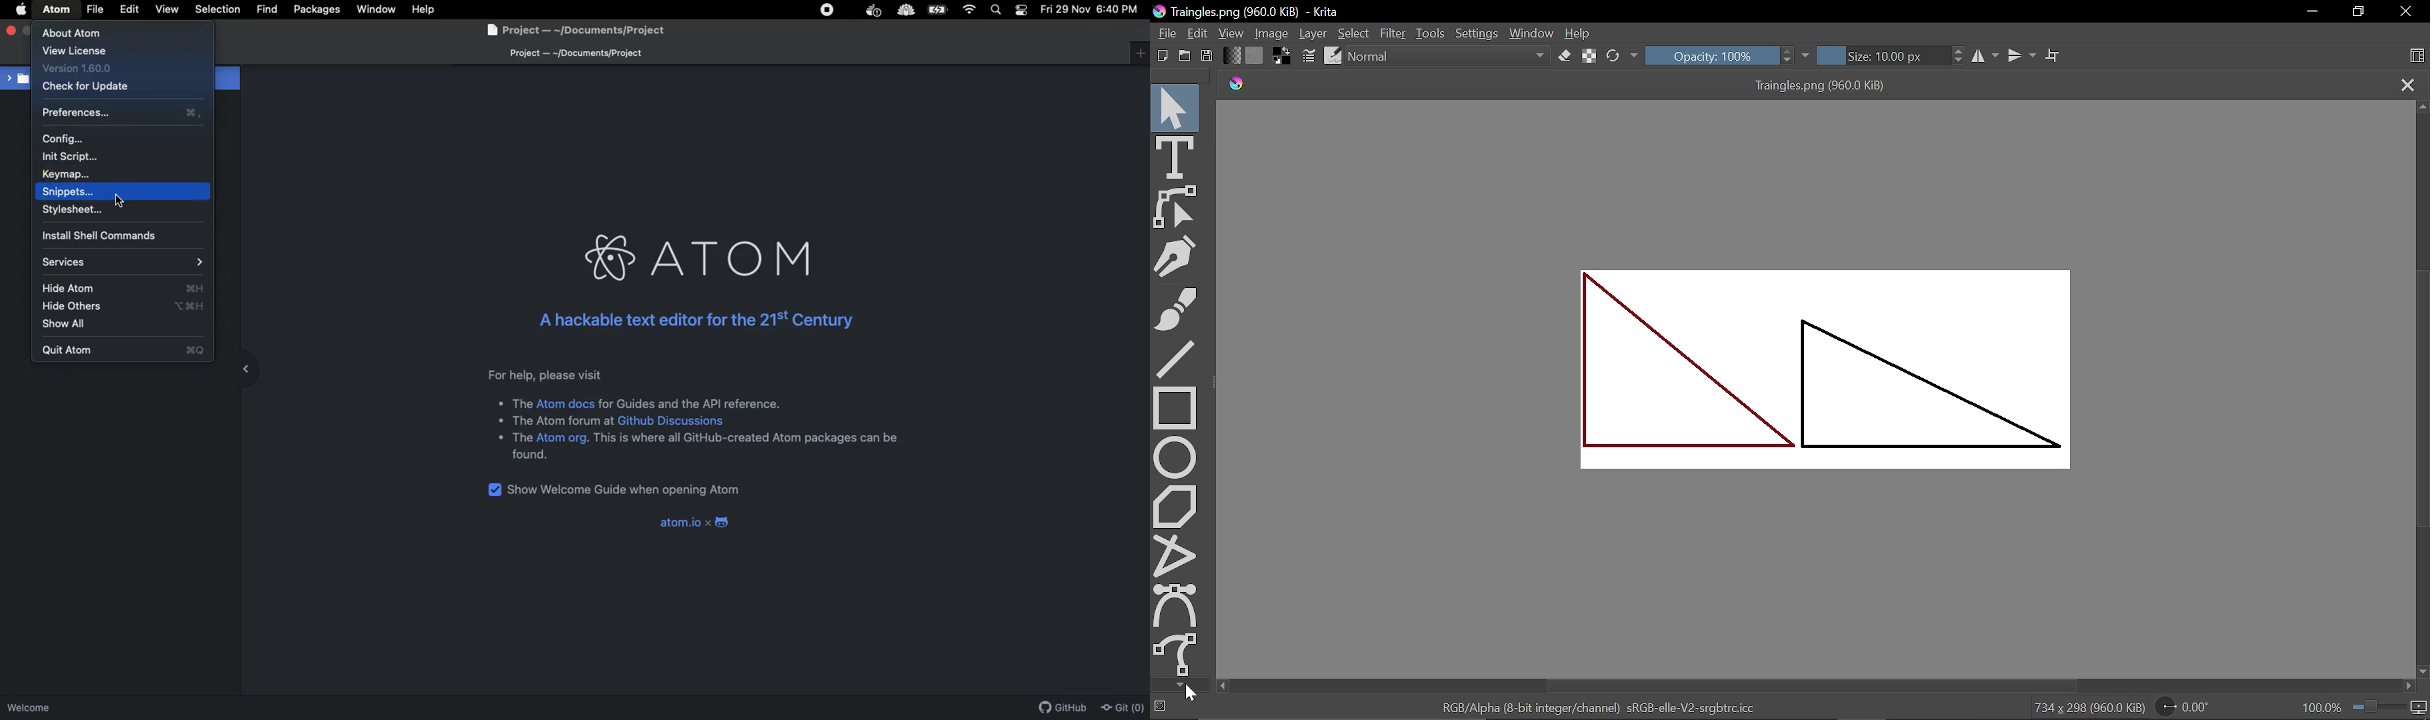 The image size is (2436, 728). Describe the element at coordinates (521, 438) in the screenshot. I see `` at that location.